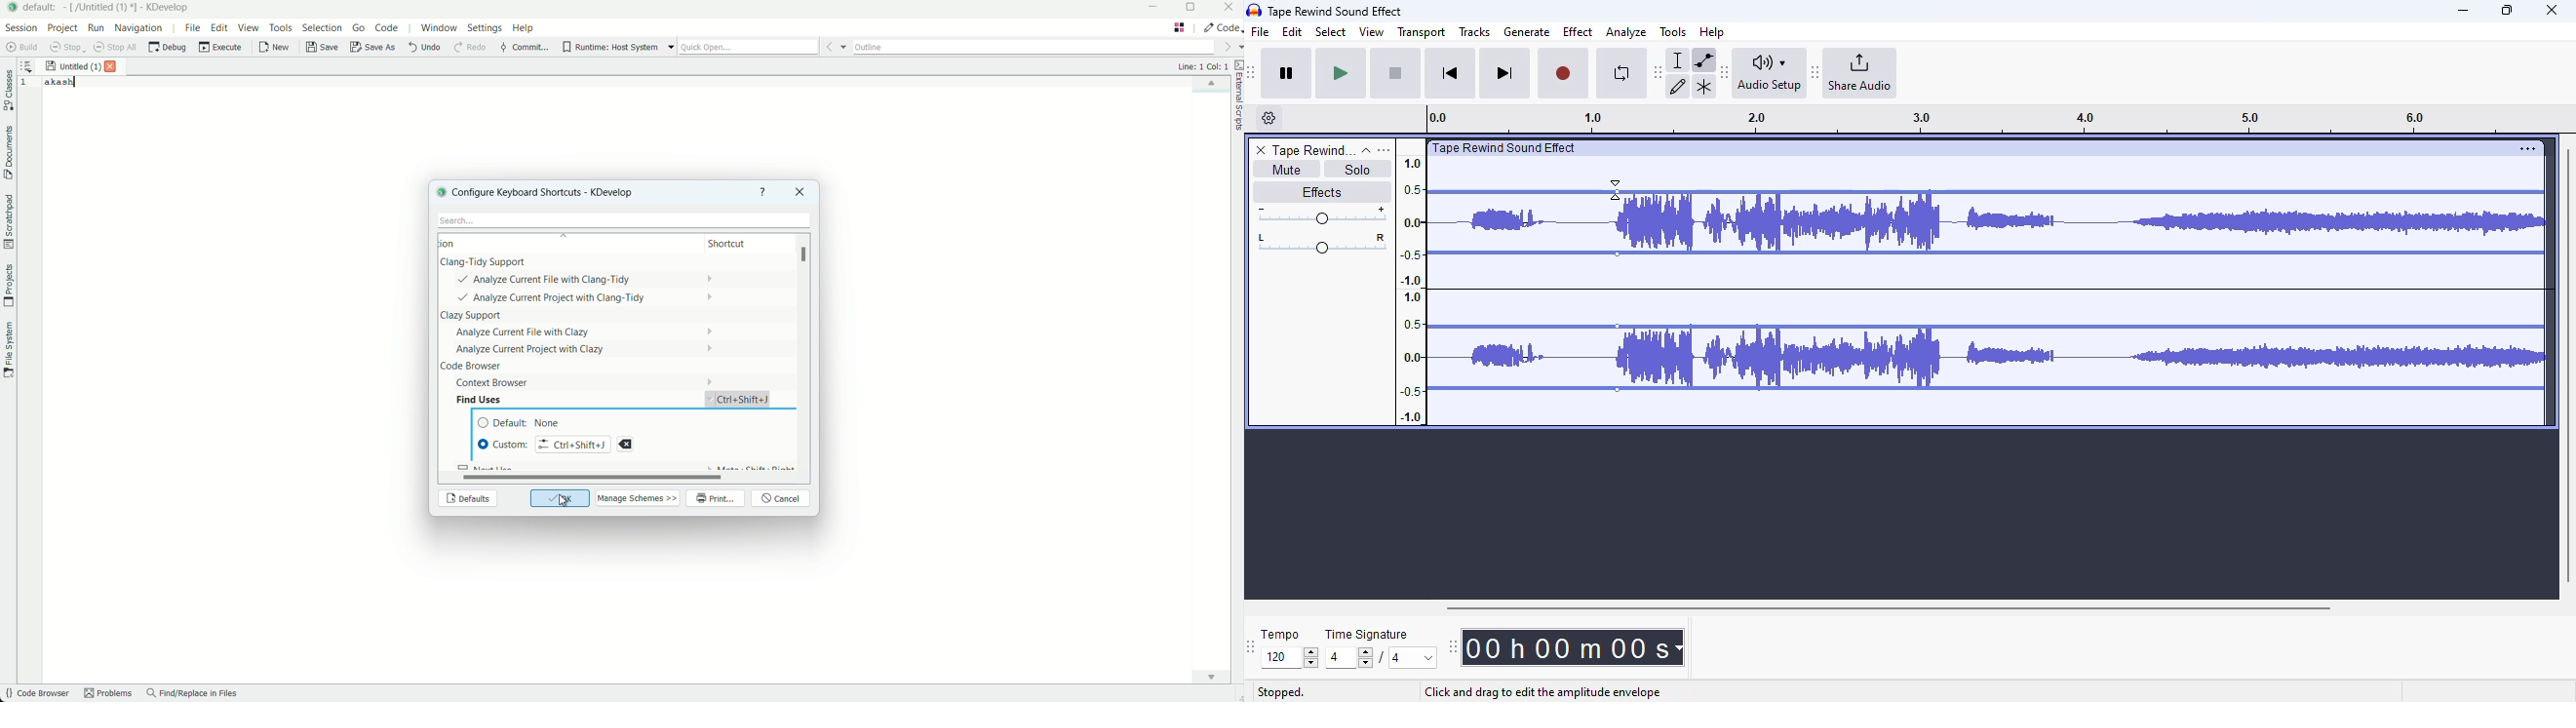 The image size is (2576, 728). Describe the element at coordinates (1680, 59) in the screenshot. I see `selection tool` at that location.